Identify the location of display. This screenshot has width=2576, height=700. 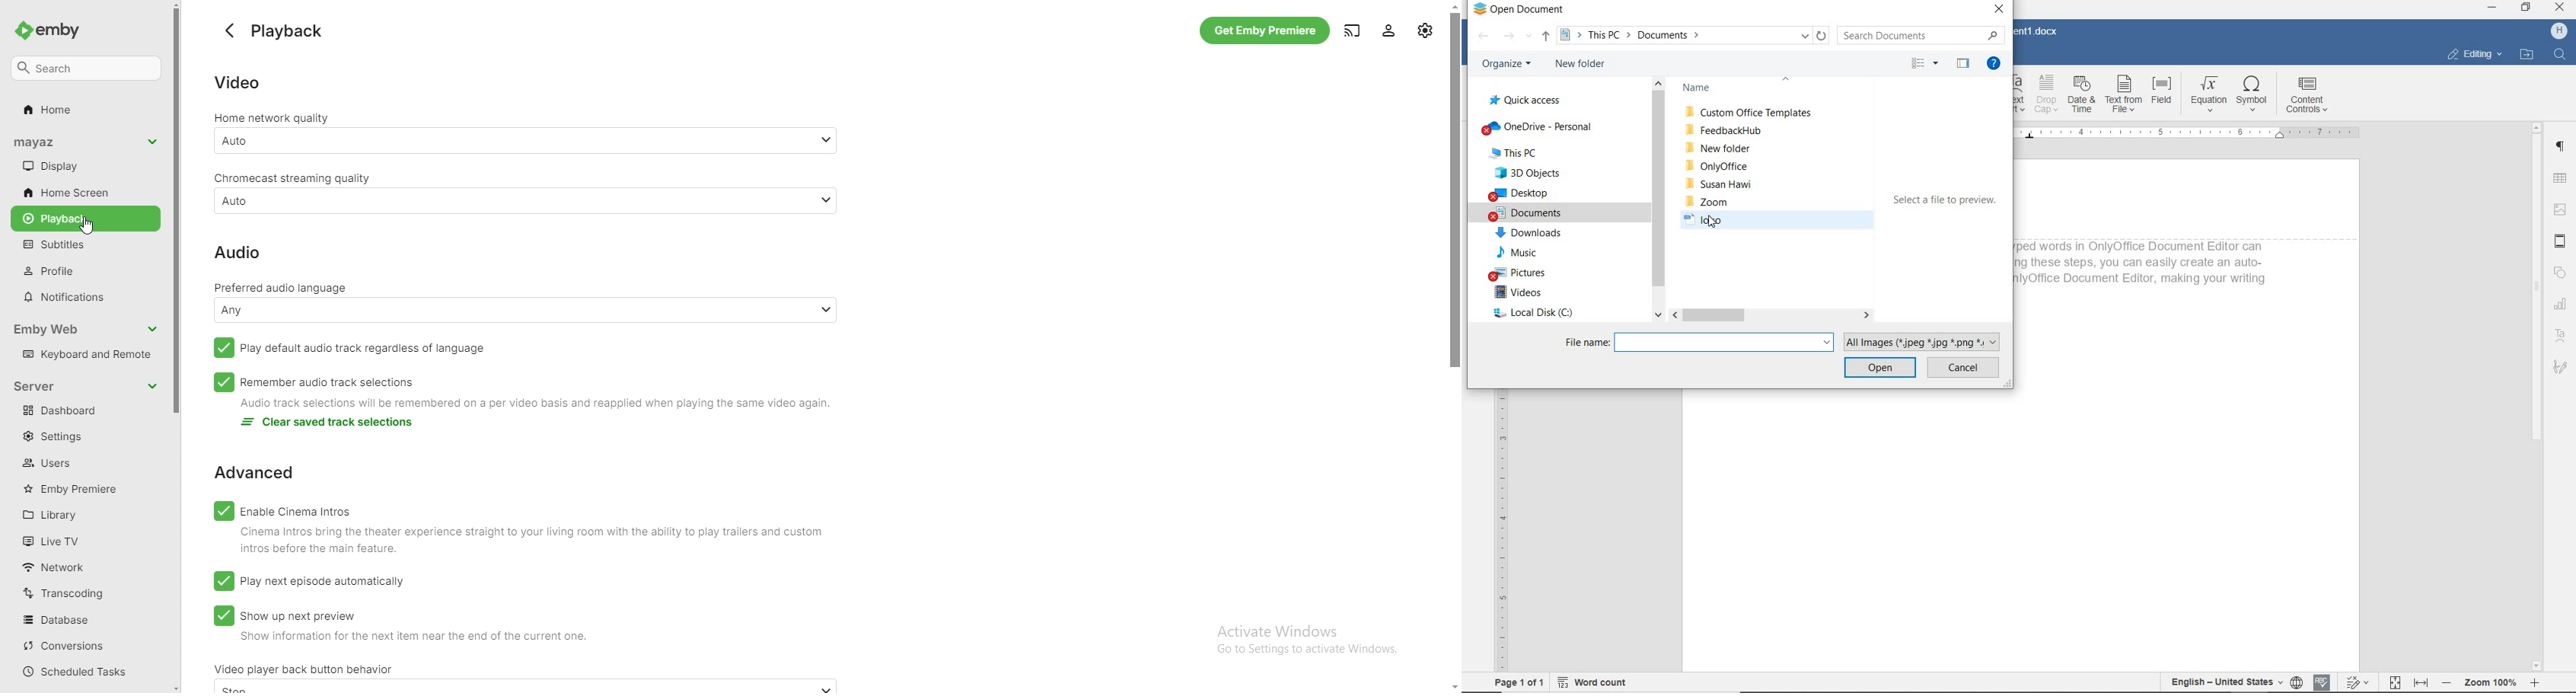
(75, 166).